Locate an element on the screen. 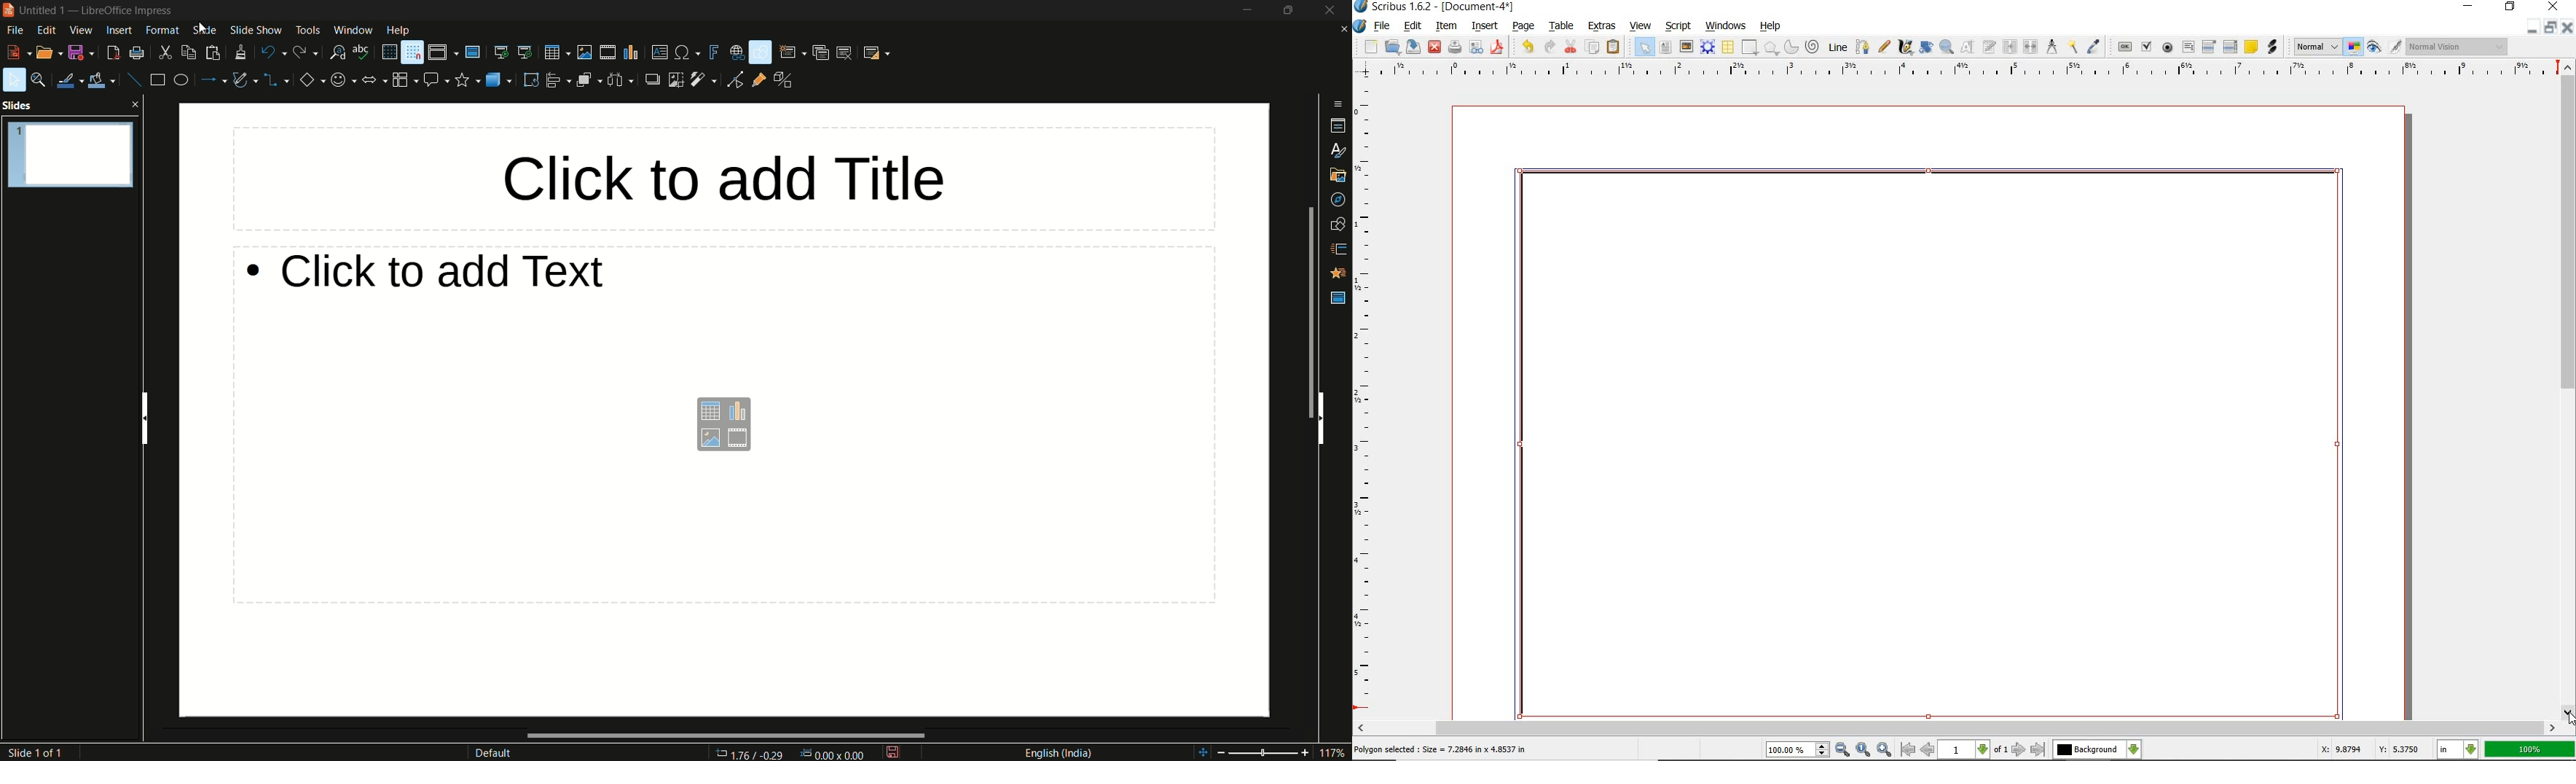 The height and width of the screenshot is (784, 2576). view is located at coordinates (1641, 26).